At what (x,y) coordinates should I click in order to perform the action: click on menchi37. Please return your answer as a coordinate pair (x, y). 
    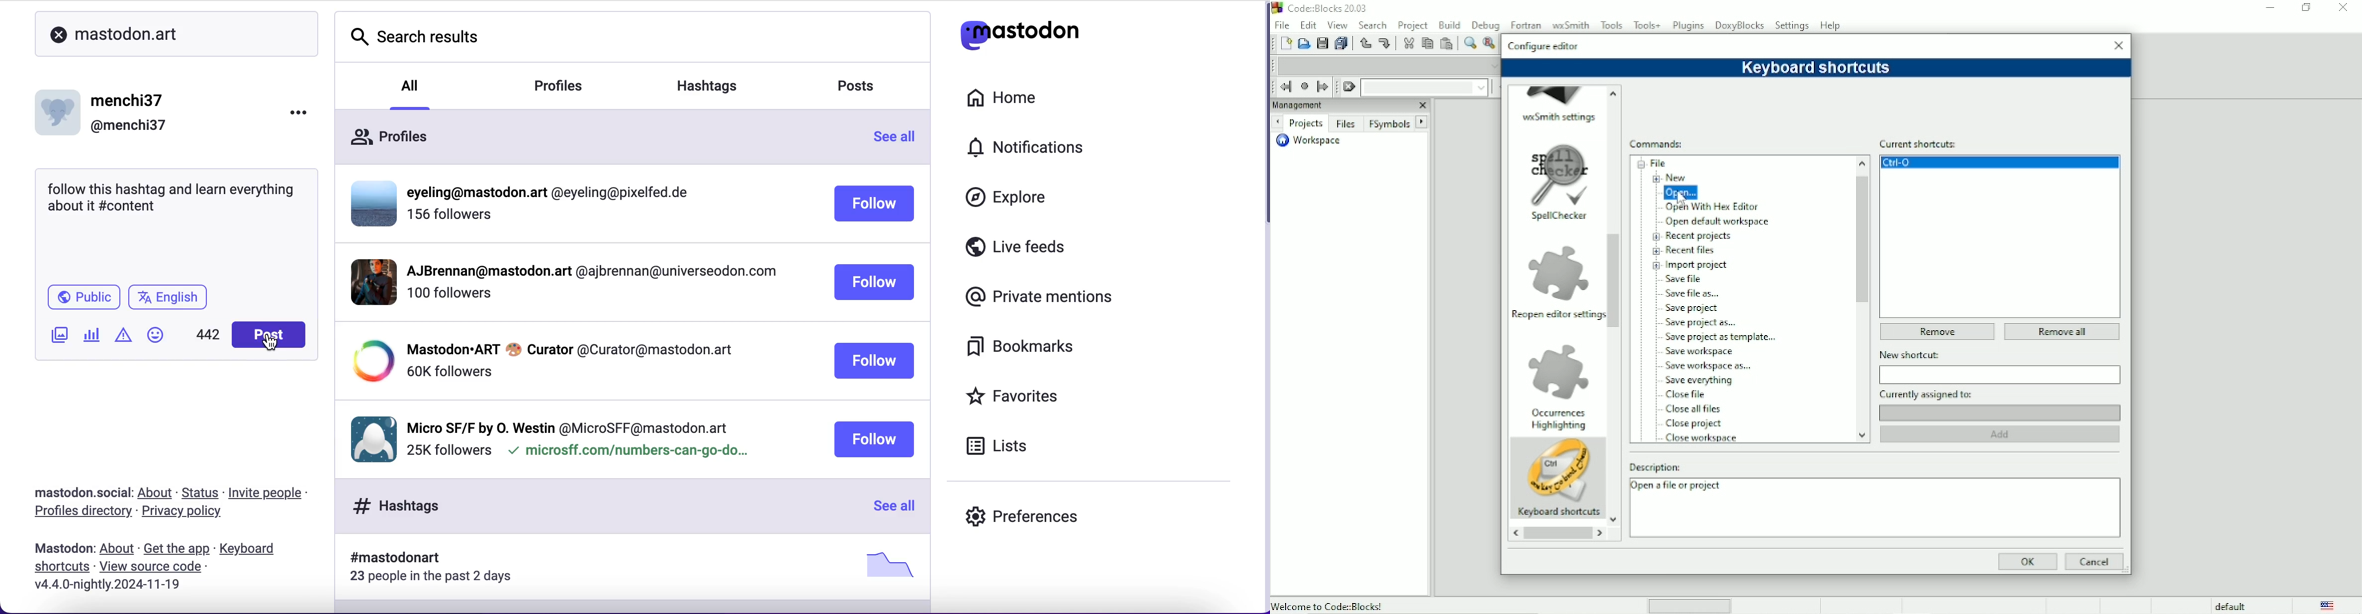
    Looking at the image, I should click on (129, 101).